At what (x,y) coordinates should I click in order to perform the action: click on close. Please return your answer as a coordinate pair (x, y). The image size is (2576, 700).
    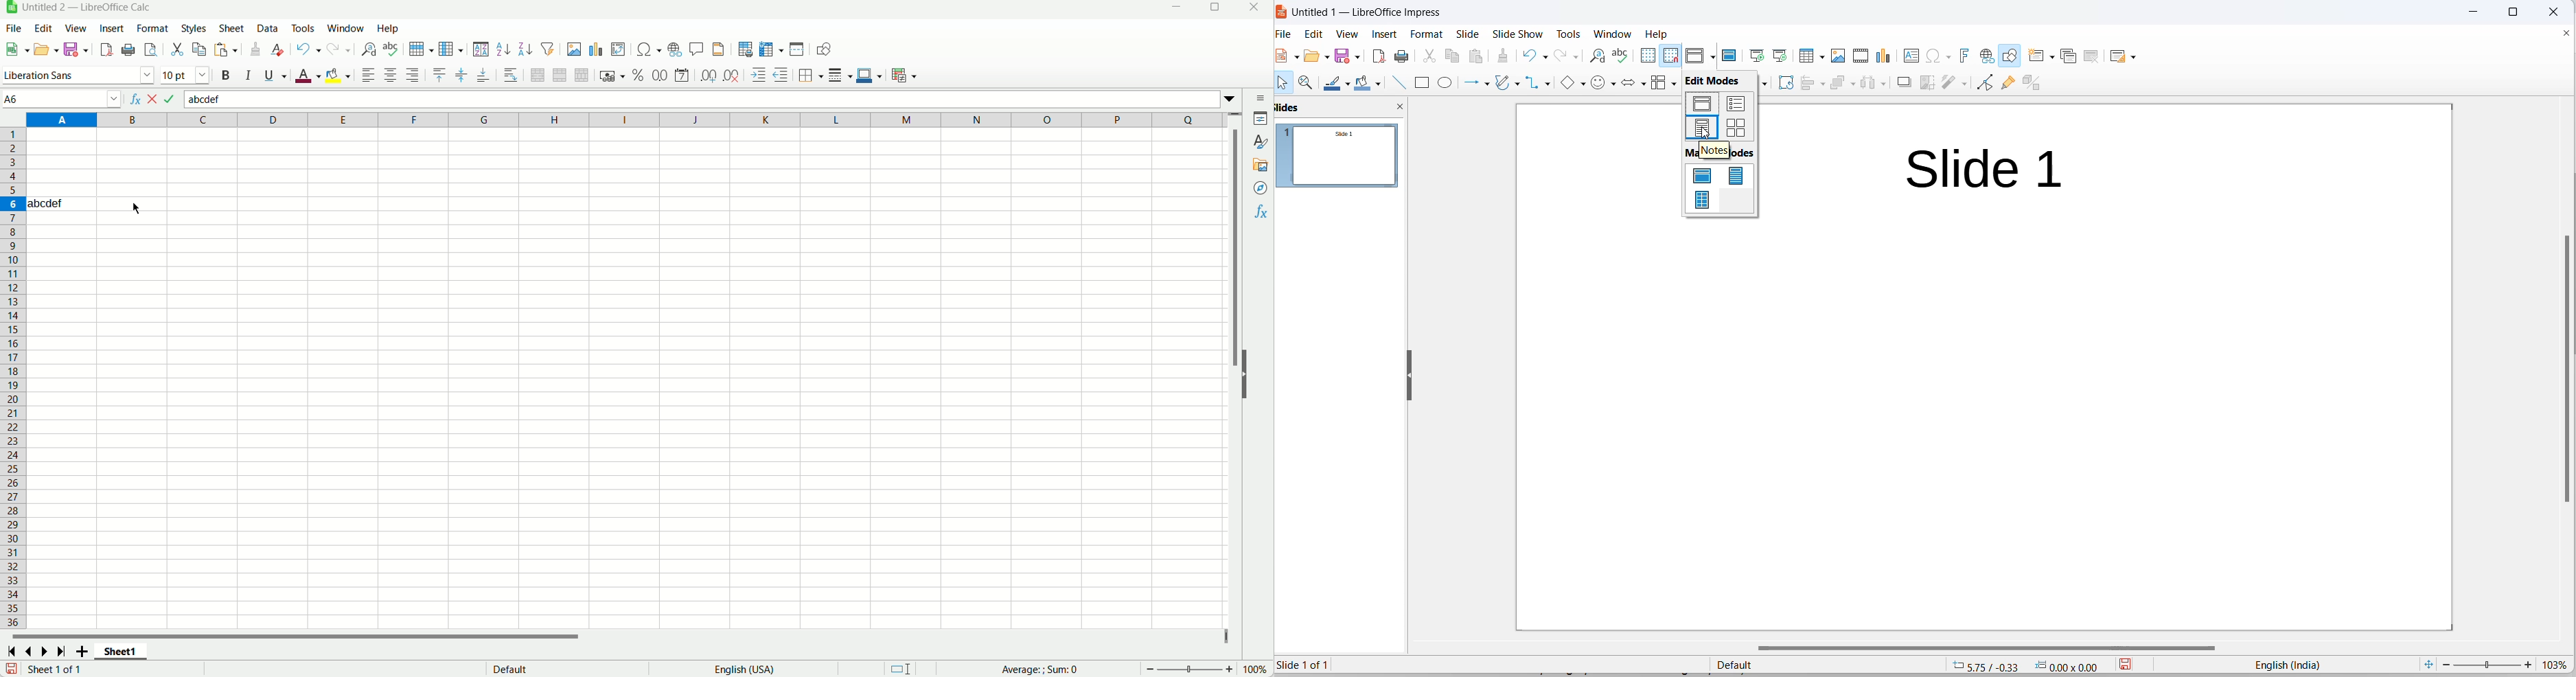
    Looking at the image, I should click on (2472, 12).